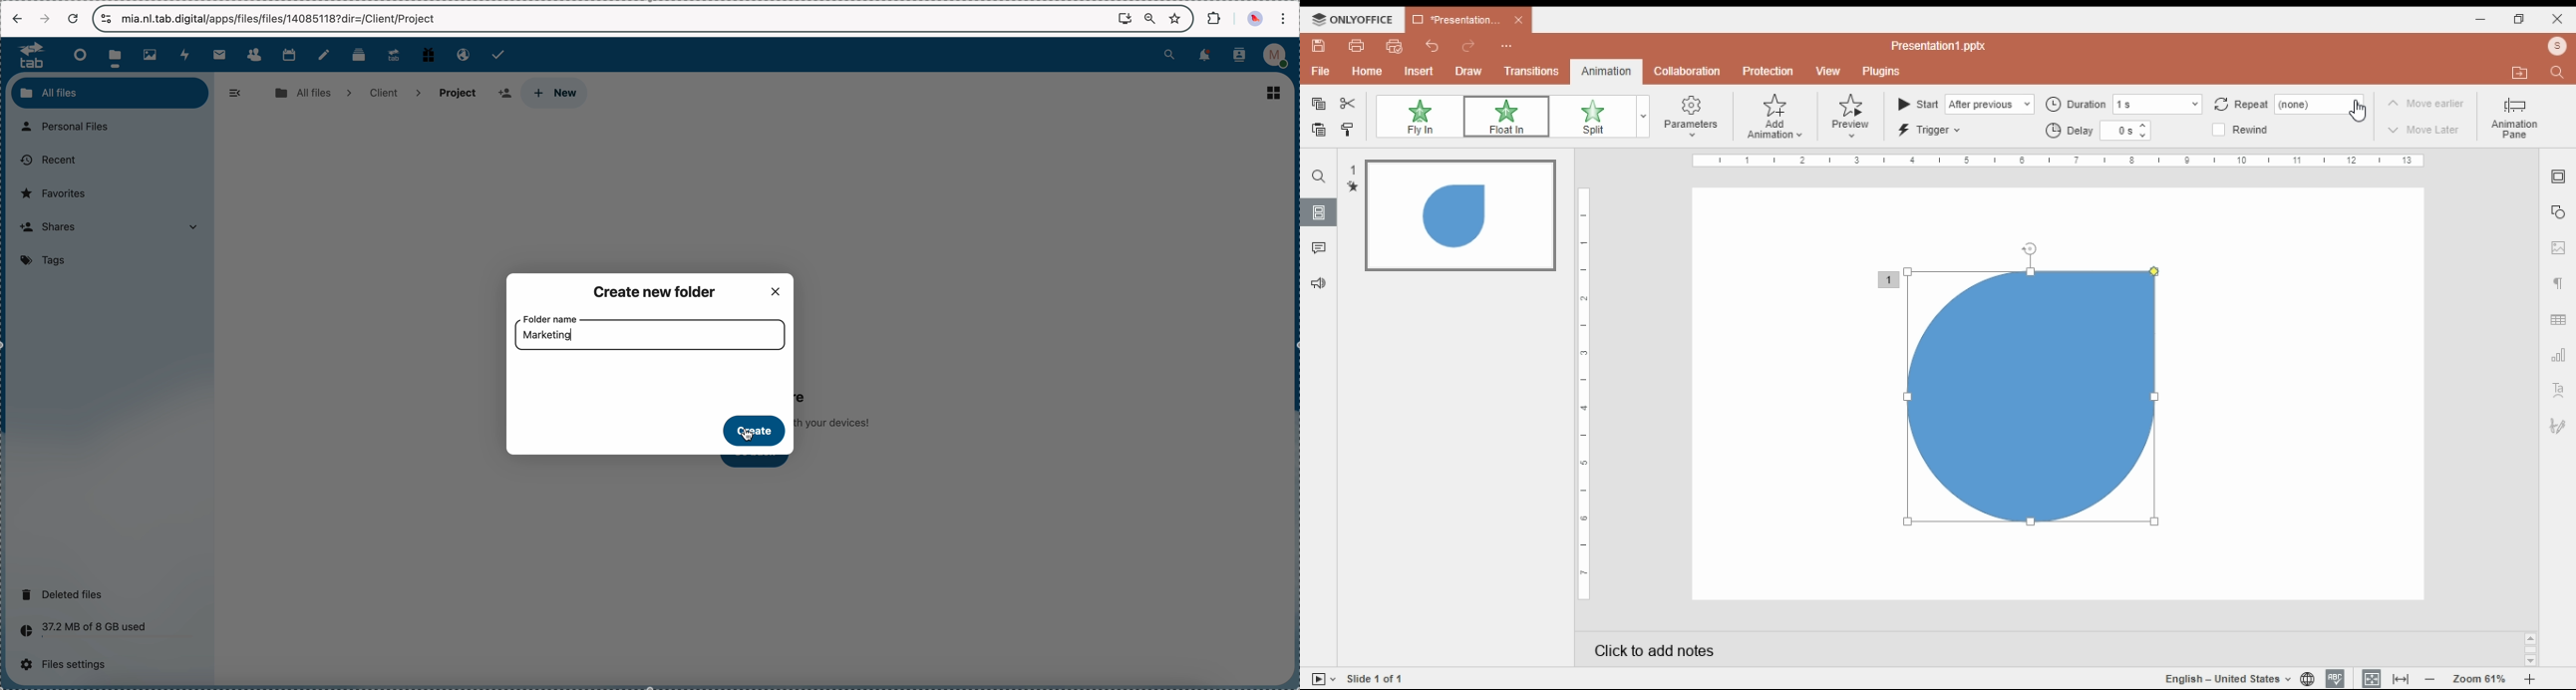  I want to click on list view, so click(1274, 92).